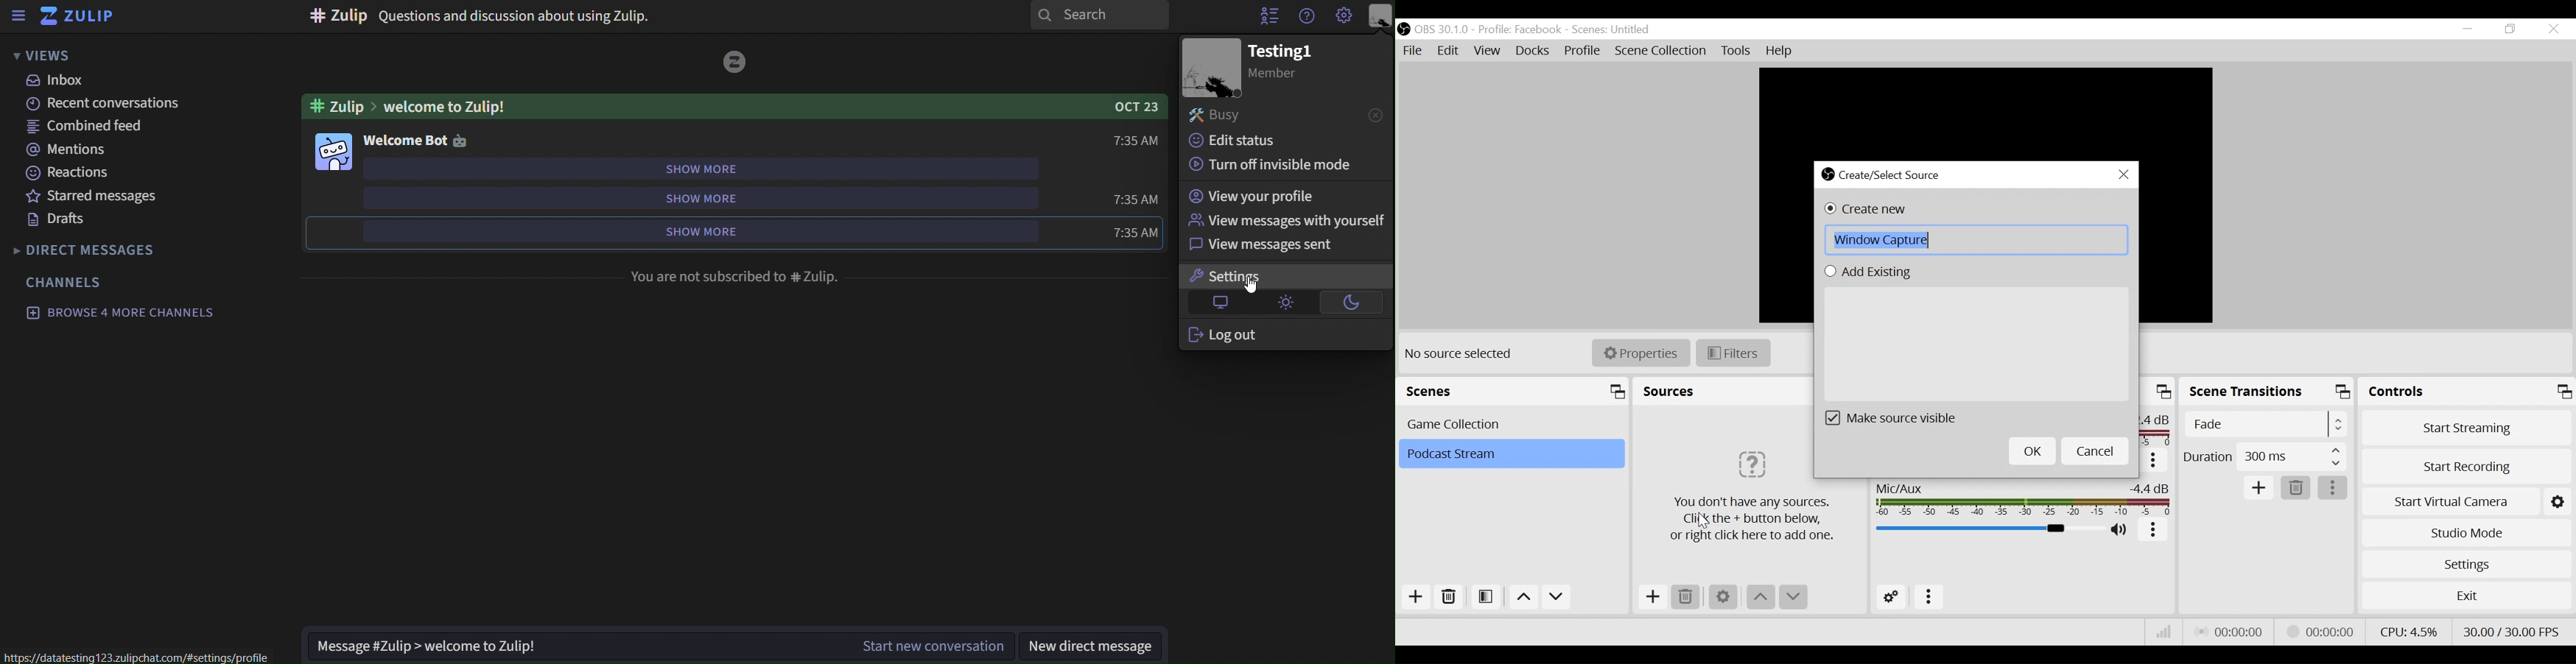  What do you see at coordinates (1532, 51) in the screenshot?
I see `Docks` at bounding box center [1532, 51].